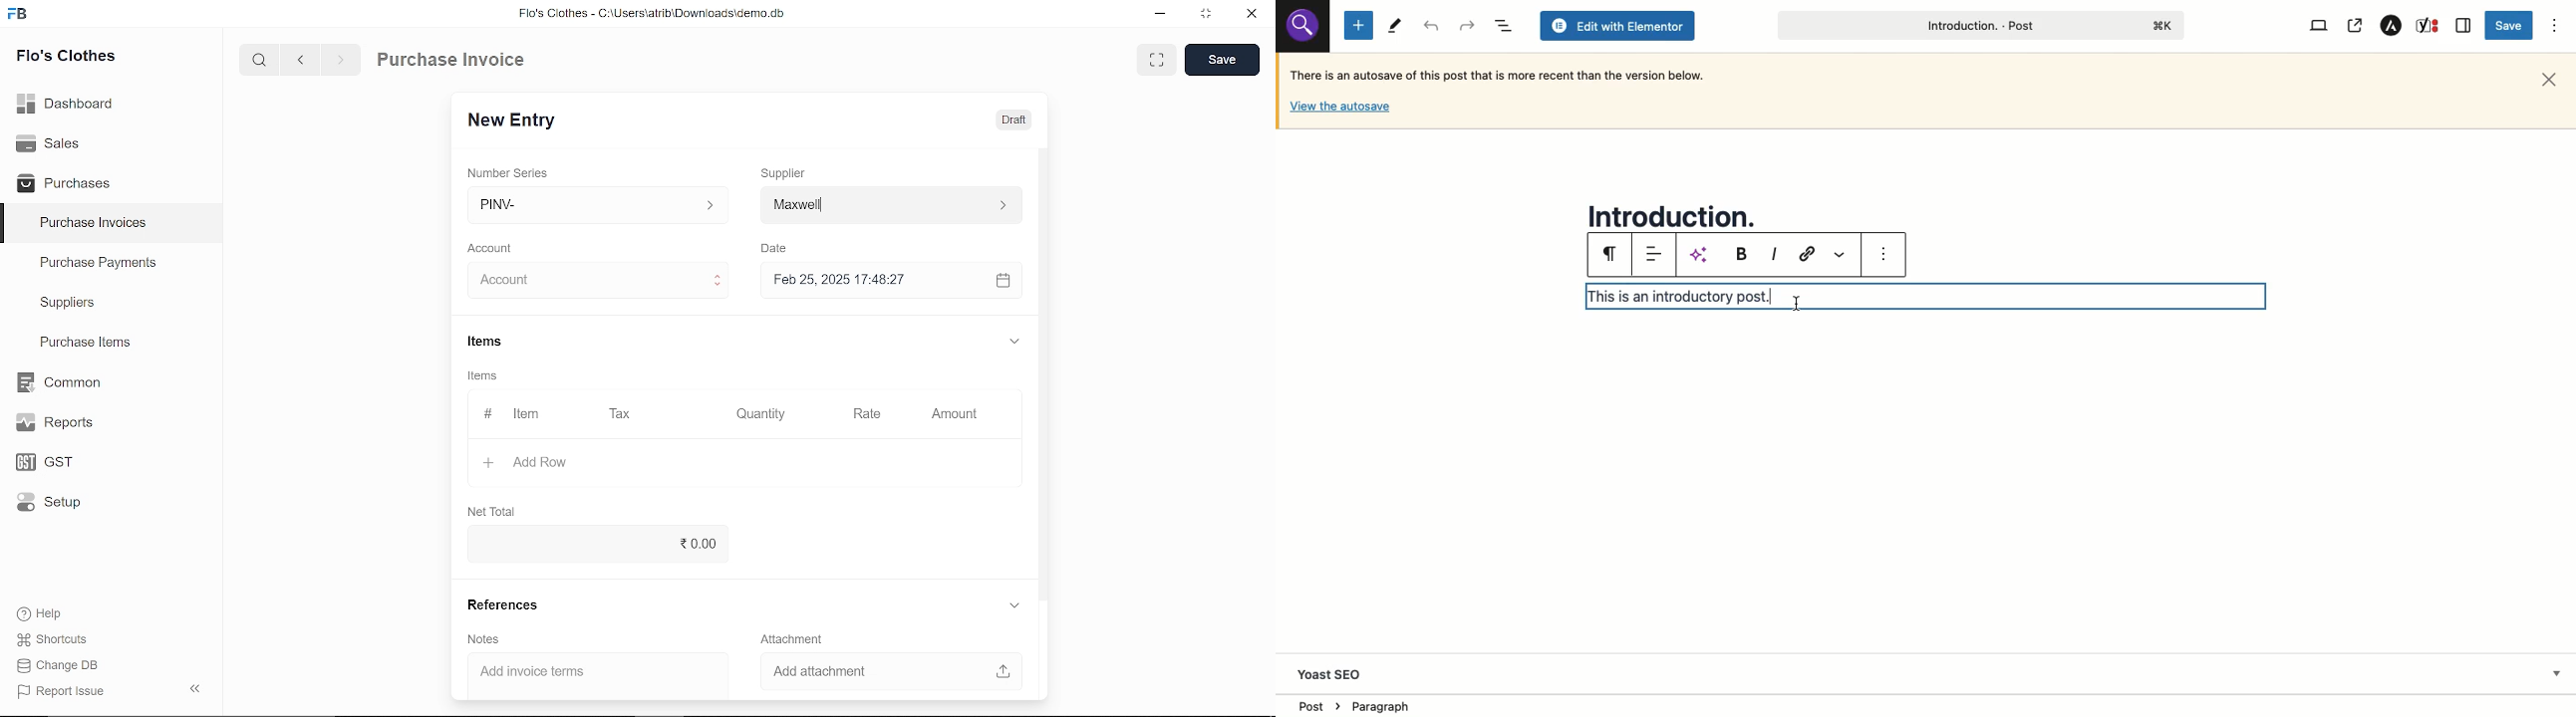  I want to click on Rate, so click(876, 412).